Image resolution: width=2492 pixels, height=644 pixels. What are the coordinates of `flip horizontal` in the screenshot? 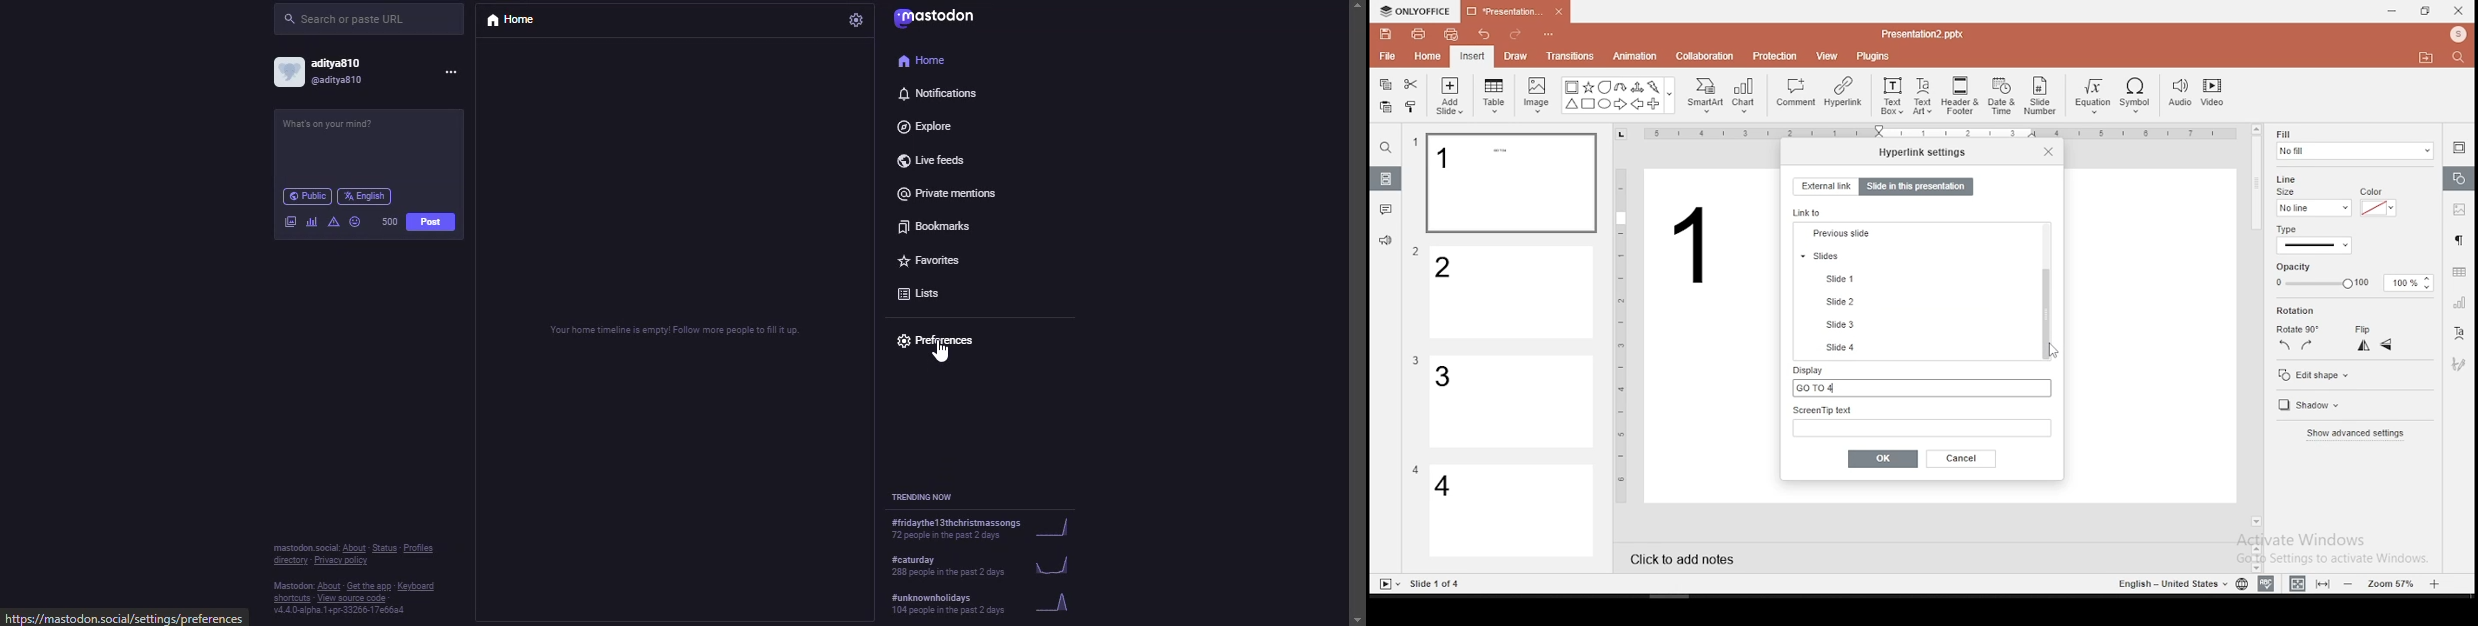 It's located at (2362, 345).